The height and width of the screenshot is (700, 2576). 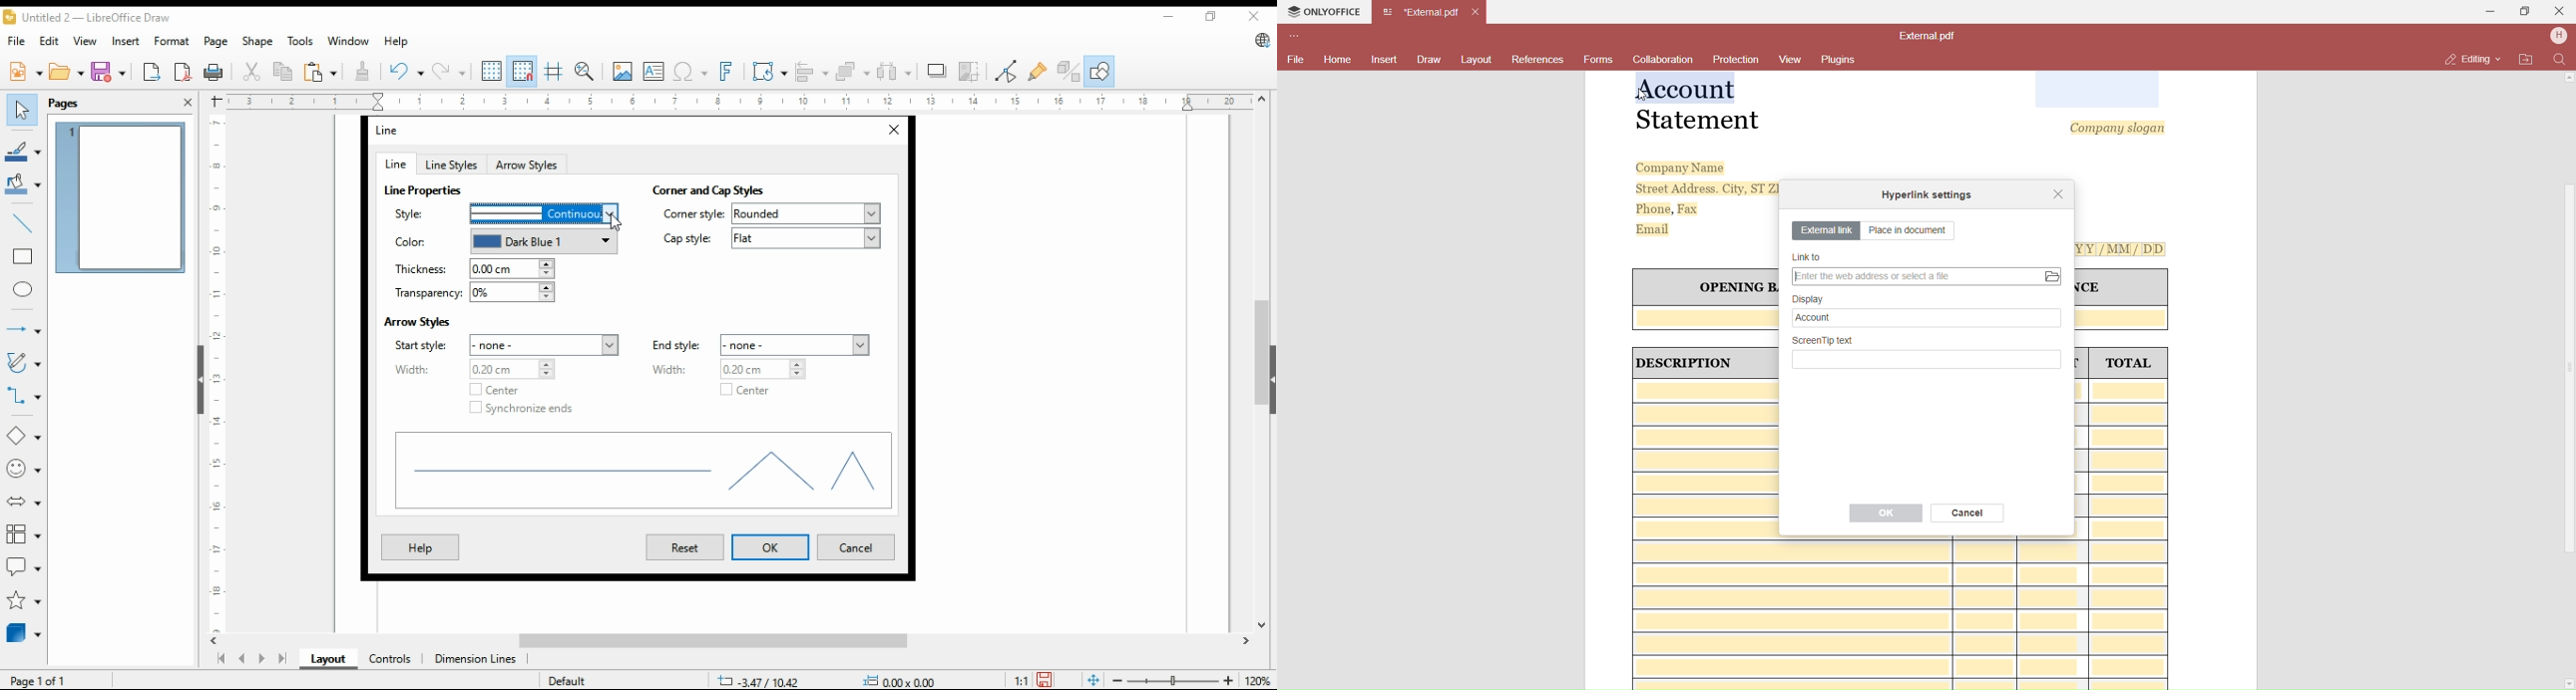 I want to click on reset, so click(x=684, y=547).